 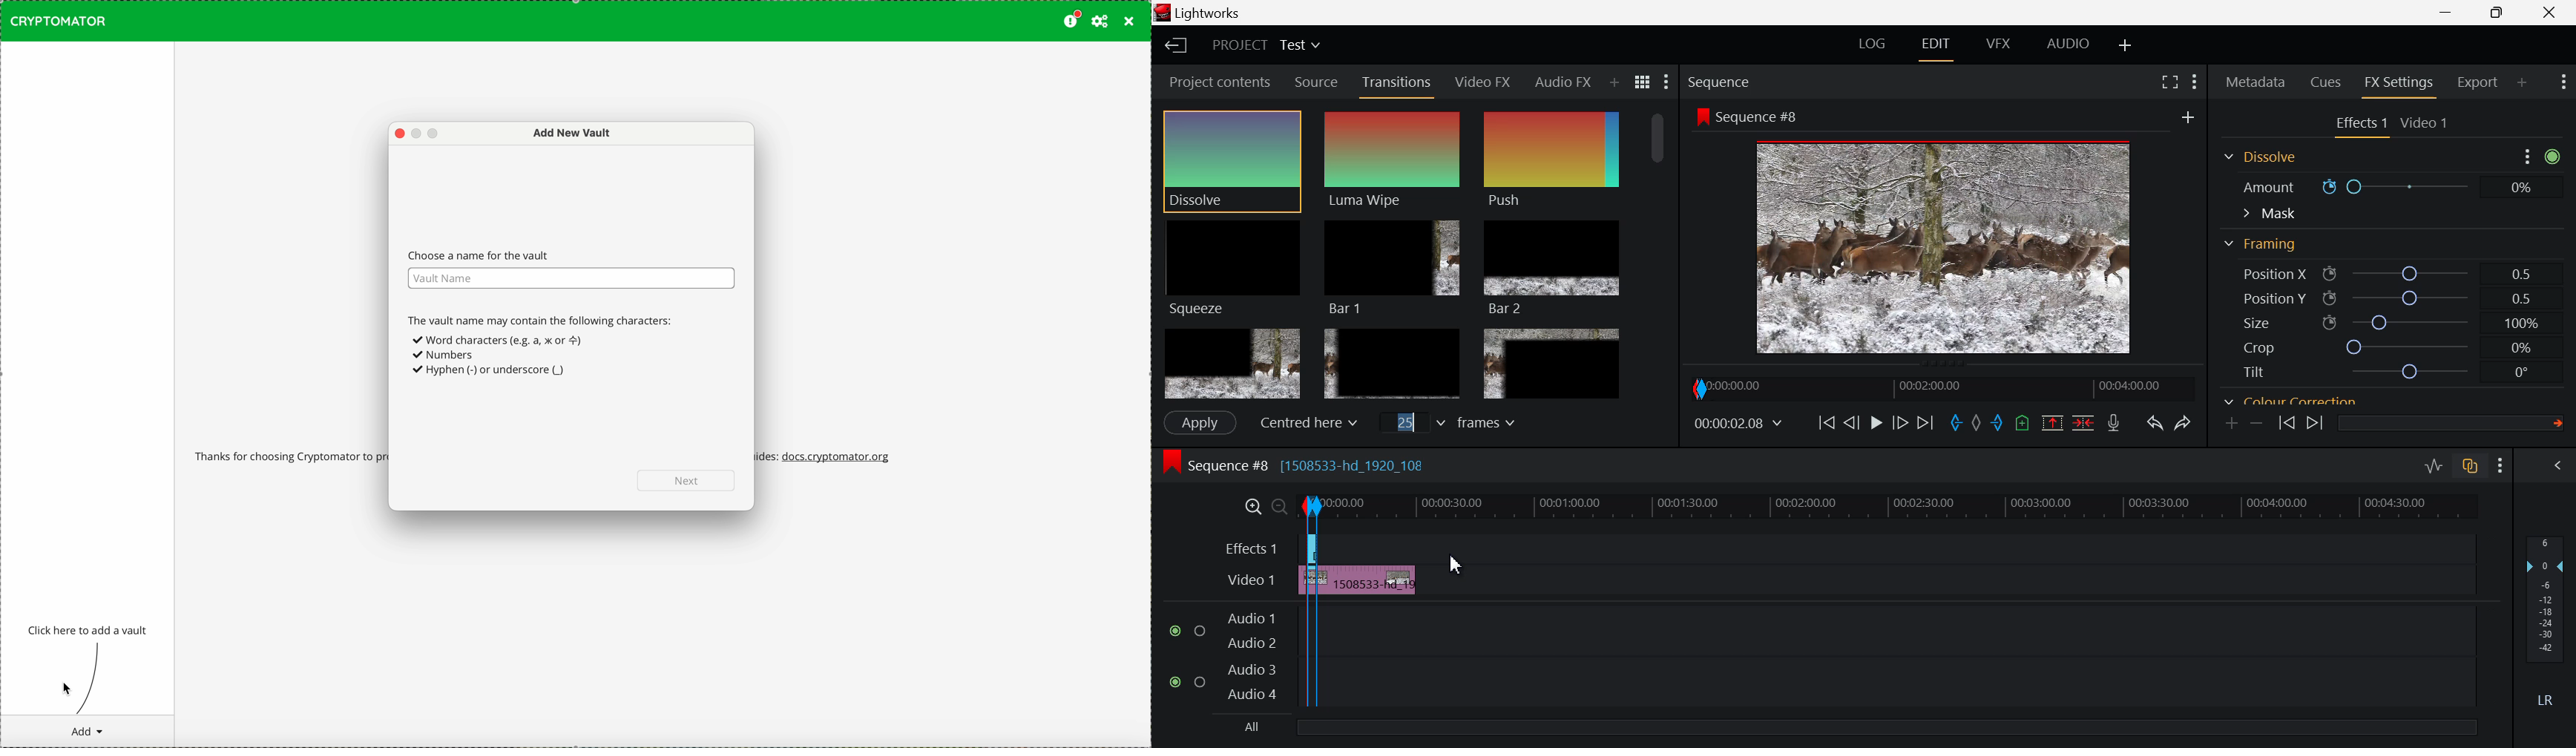 I want to click on Show Settings, so click(x=2503, y=465).